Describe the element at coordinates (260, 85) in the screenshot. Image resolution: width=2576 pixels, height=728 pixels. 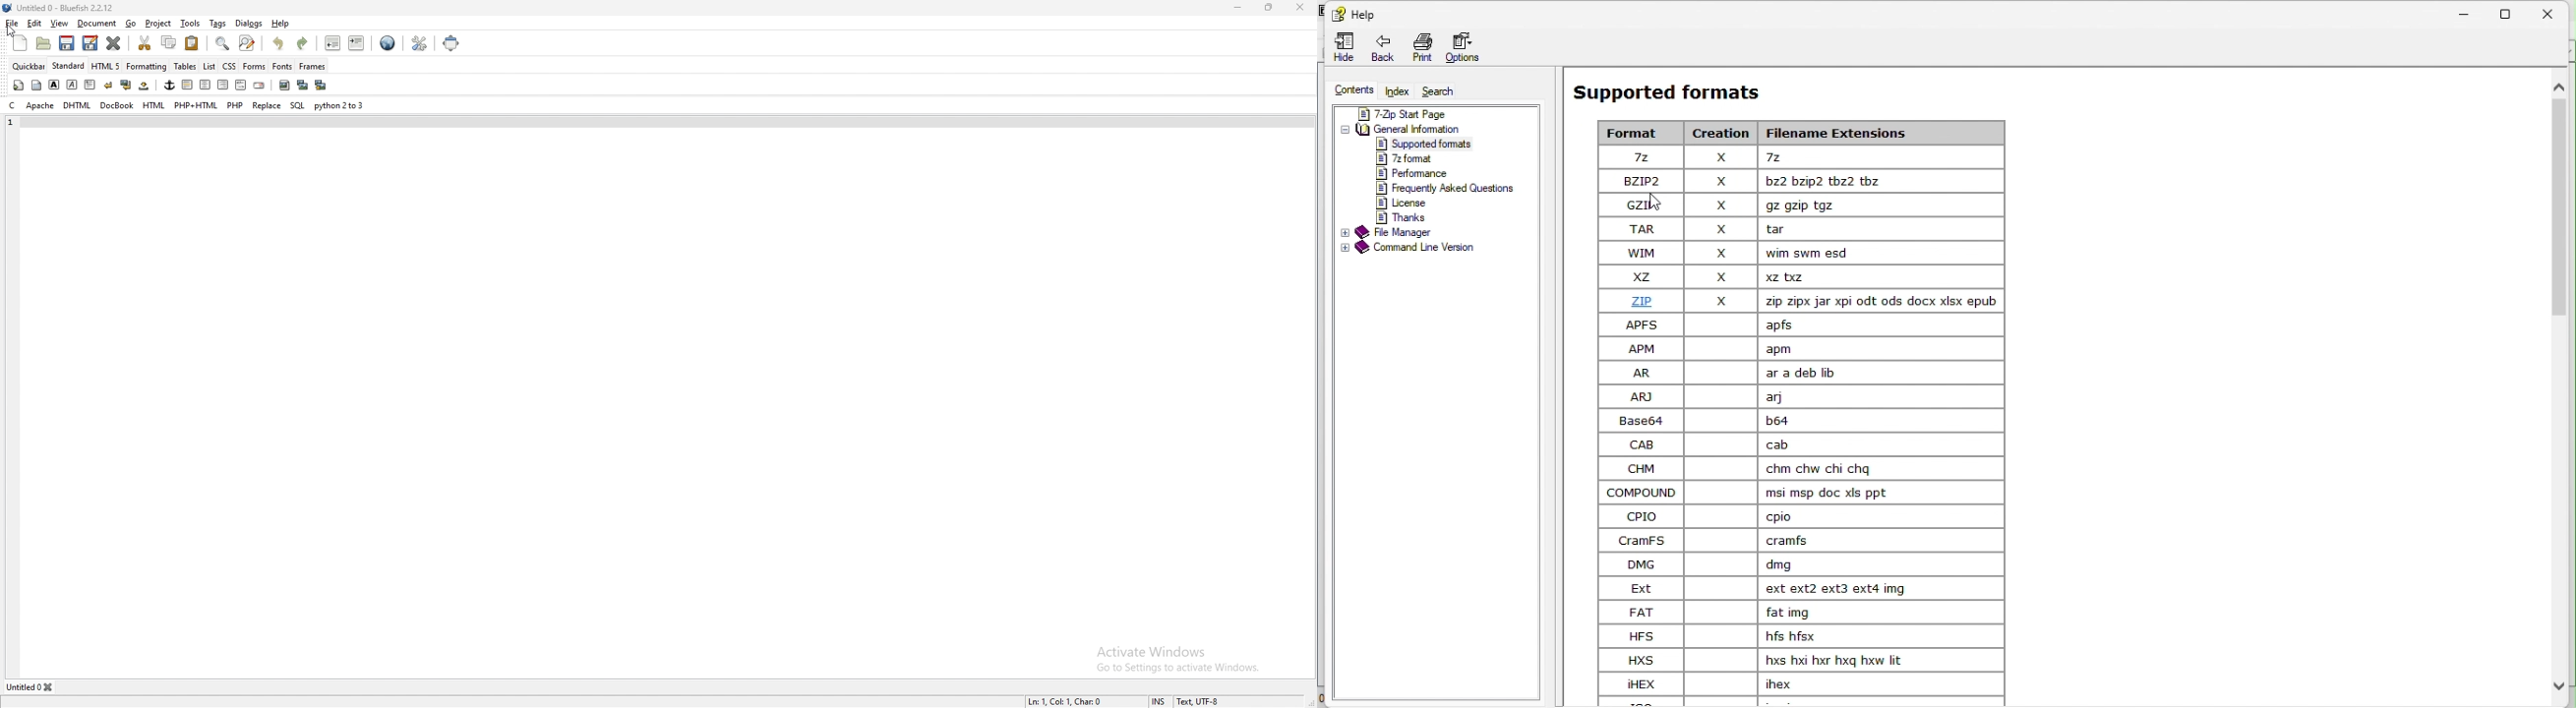
I see `email` at that location.